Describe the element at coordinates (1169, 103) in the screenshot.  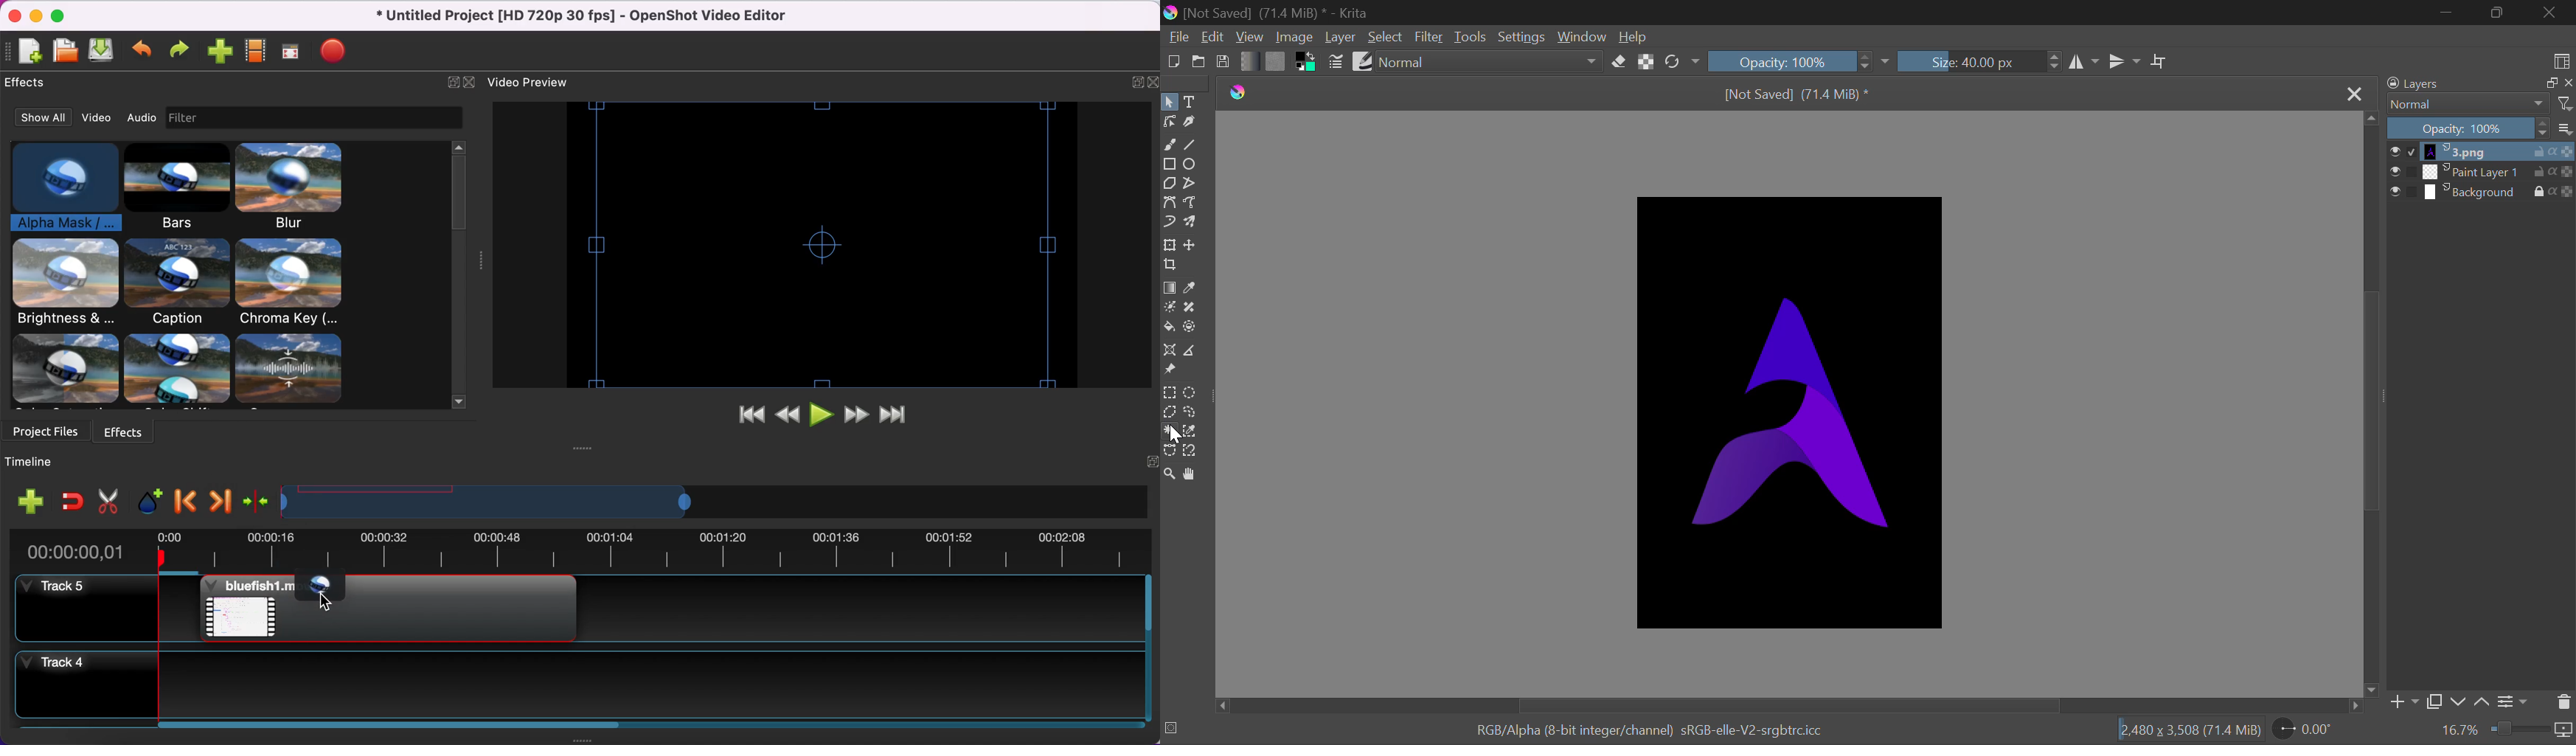
I see `Select` at that location.